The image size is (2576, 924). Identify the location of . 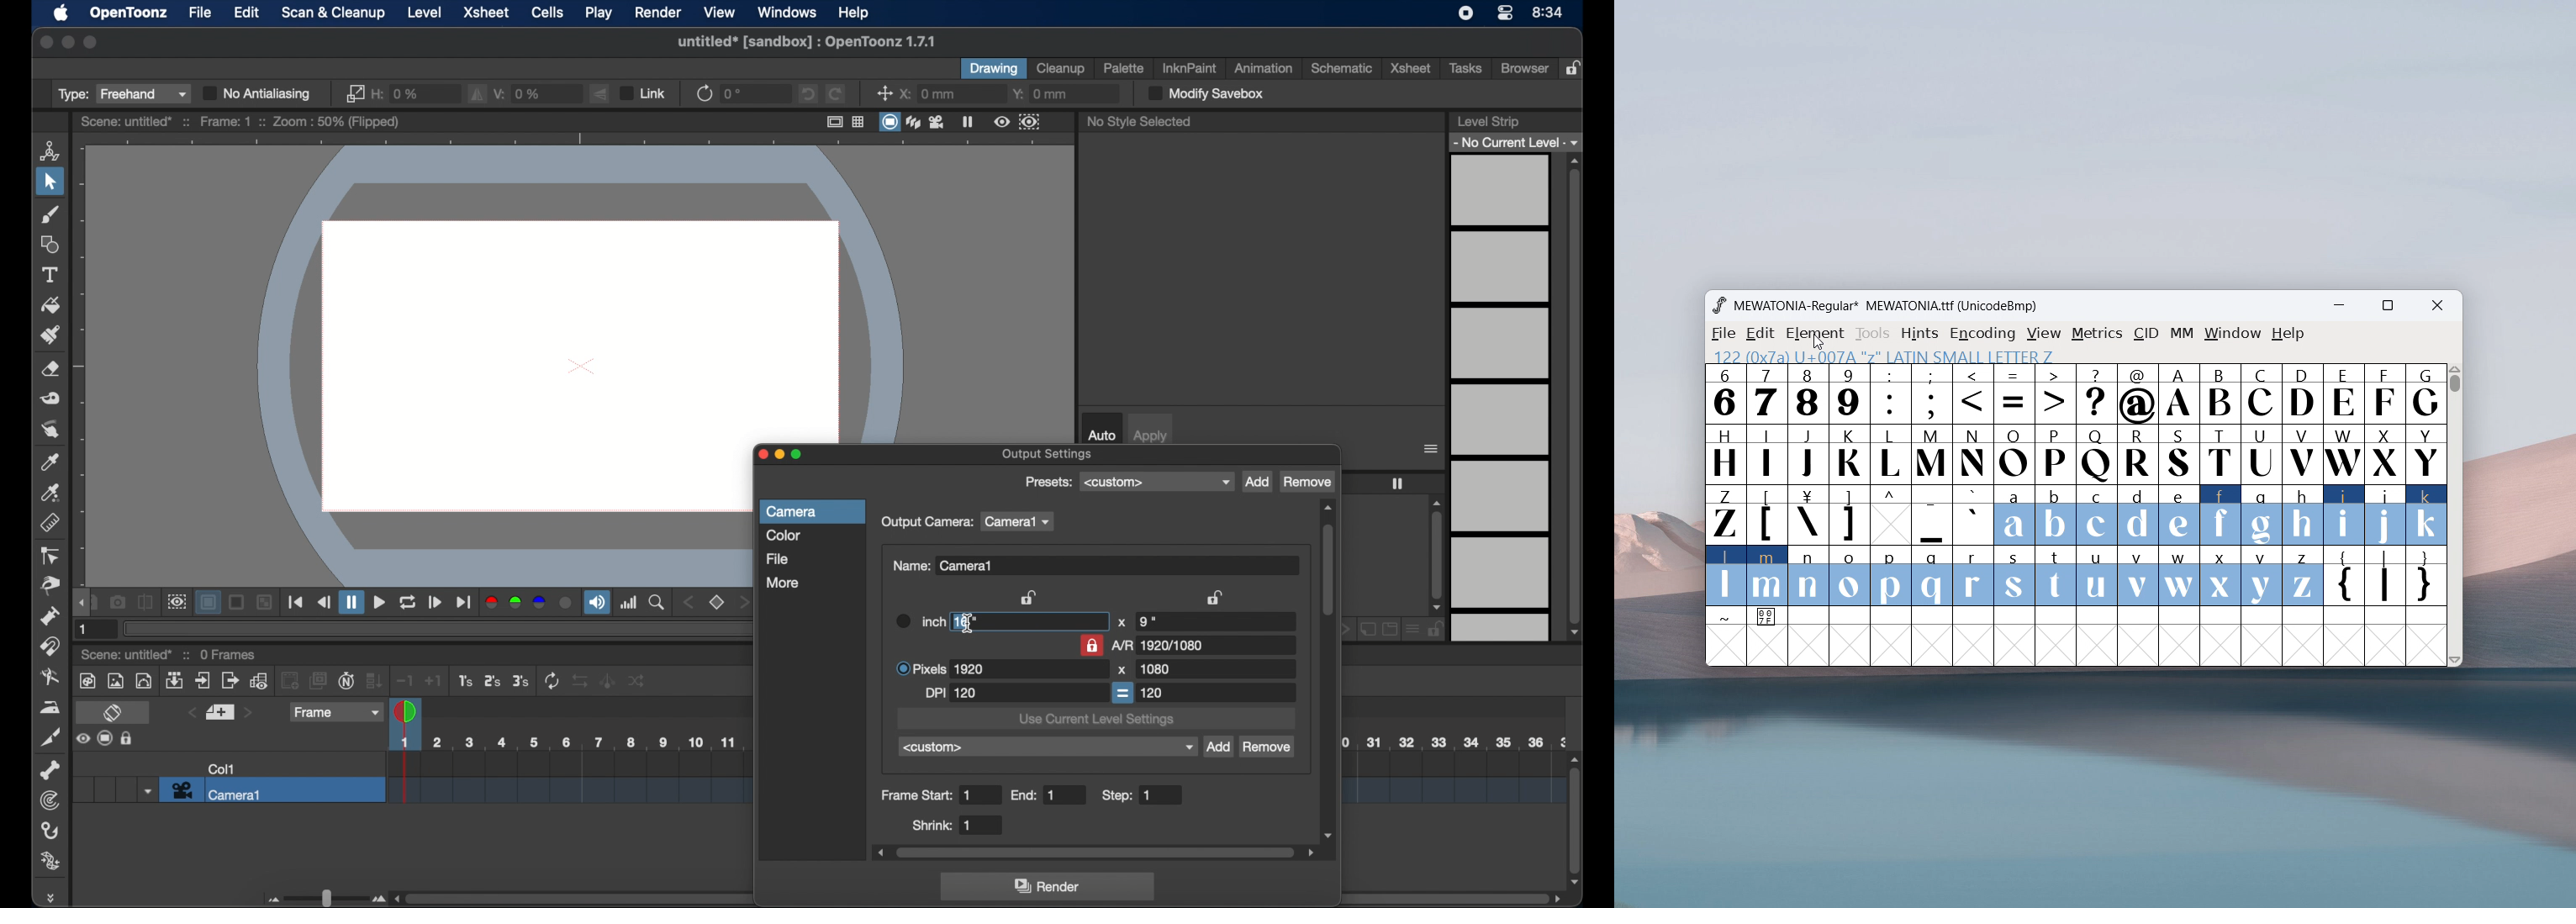
(435, 605).